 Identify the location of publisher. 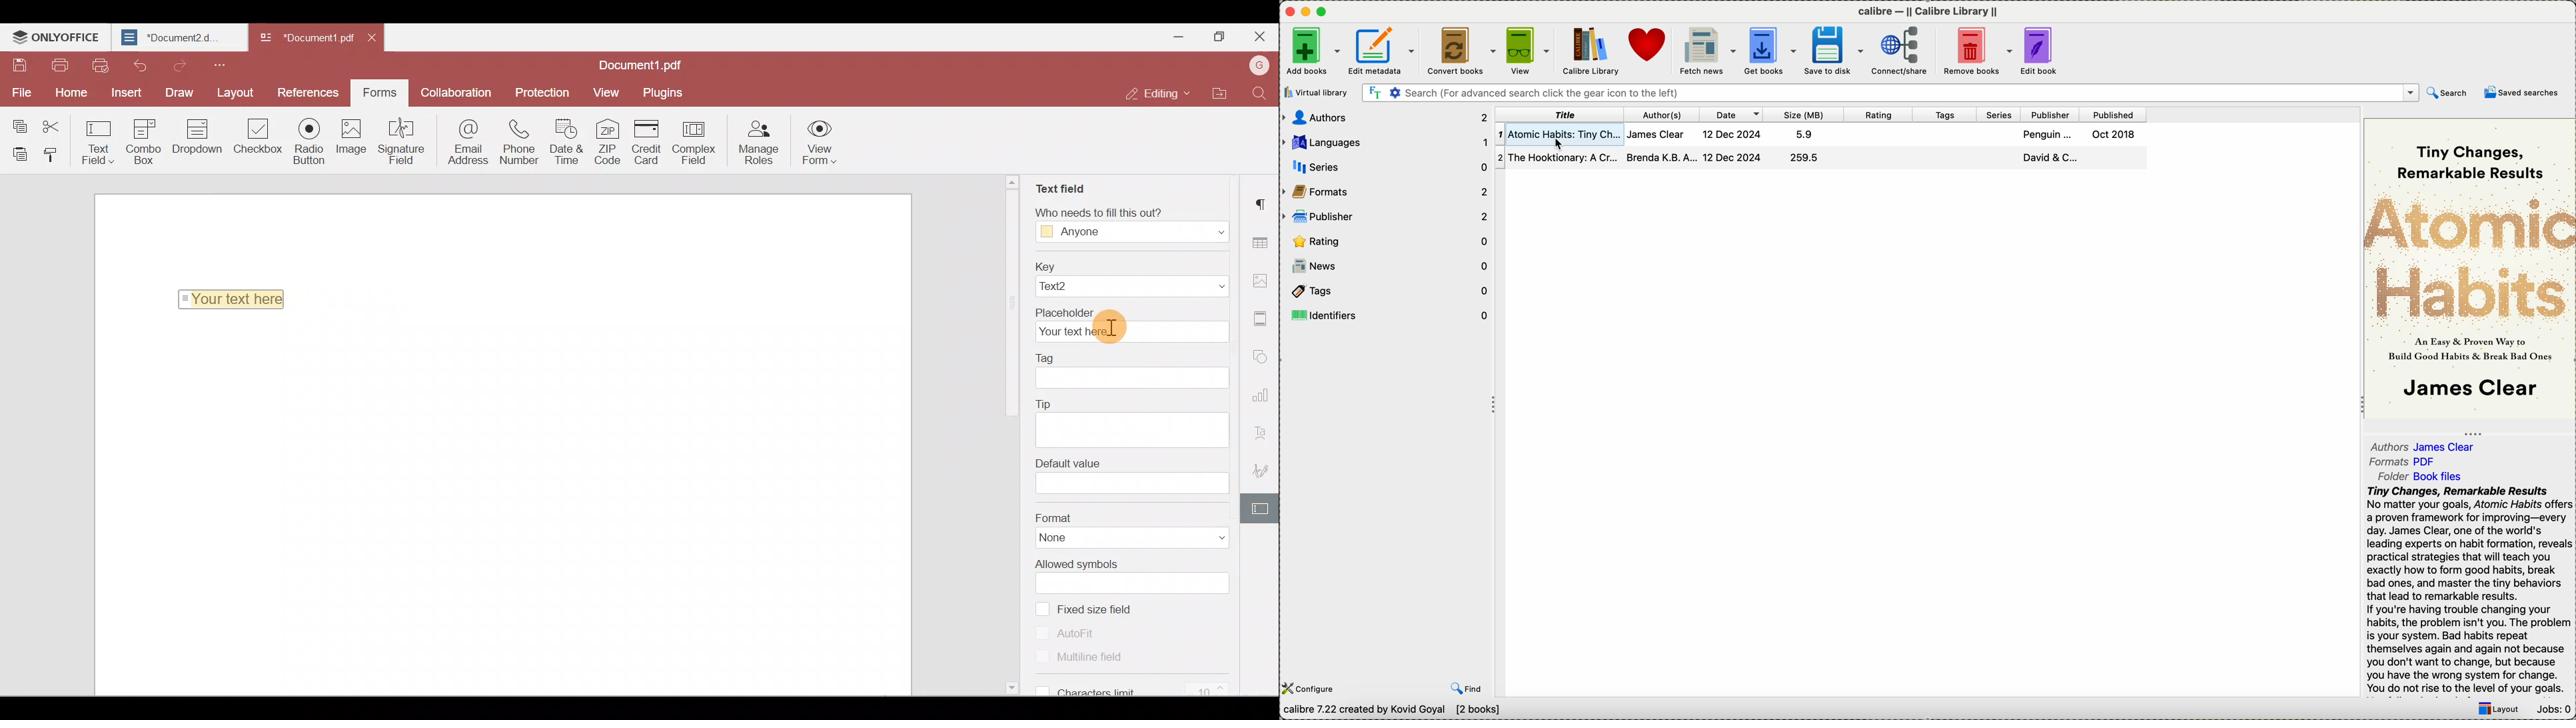
(2050, 115).